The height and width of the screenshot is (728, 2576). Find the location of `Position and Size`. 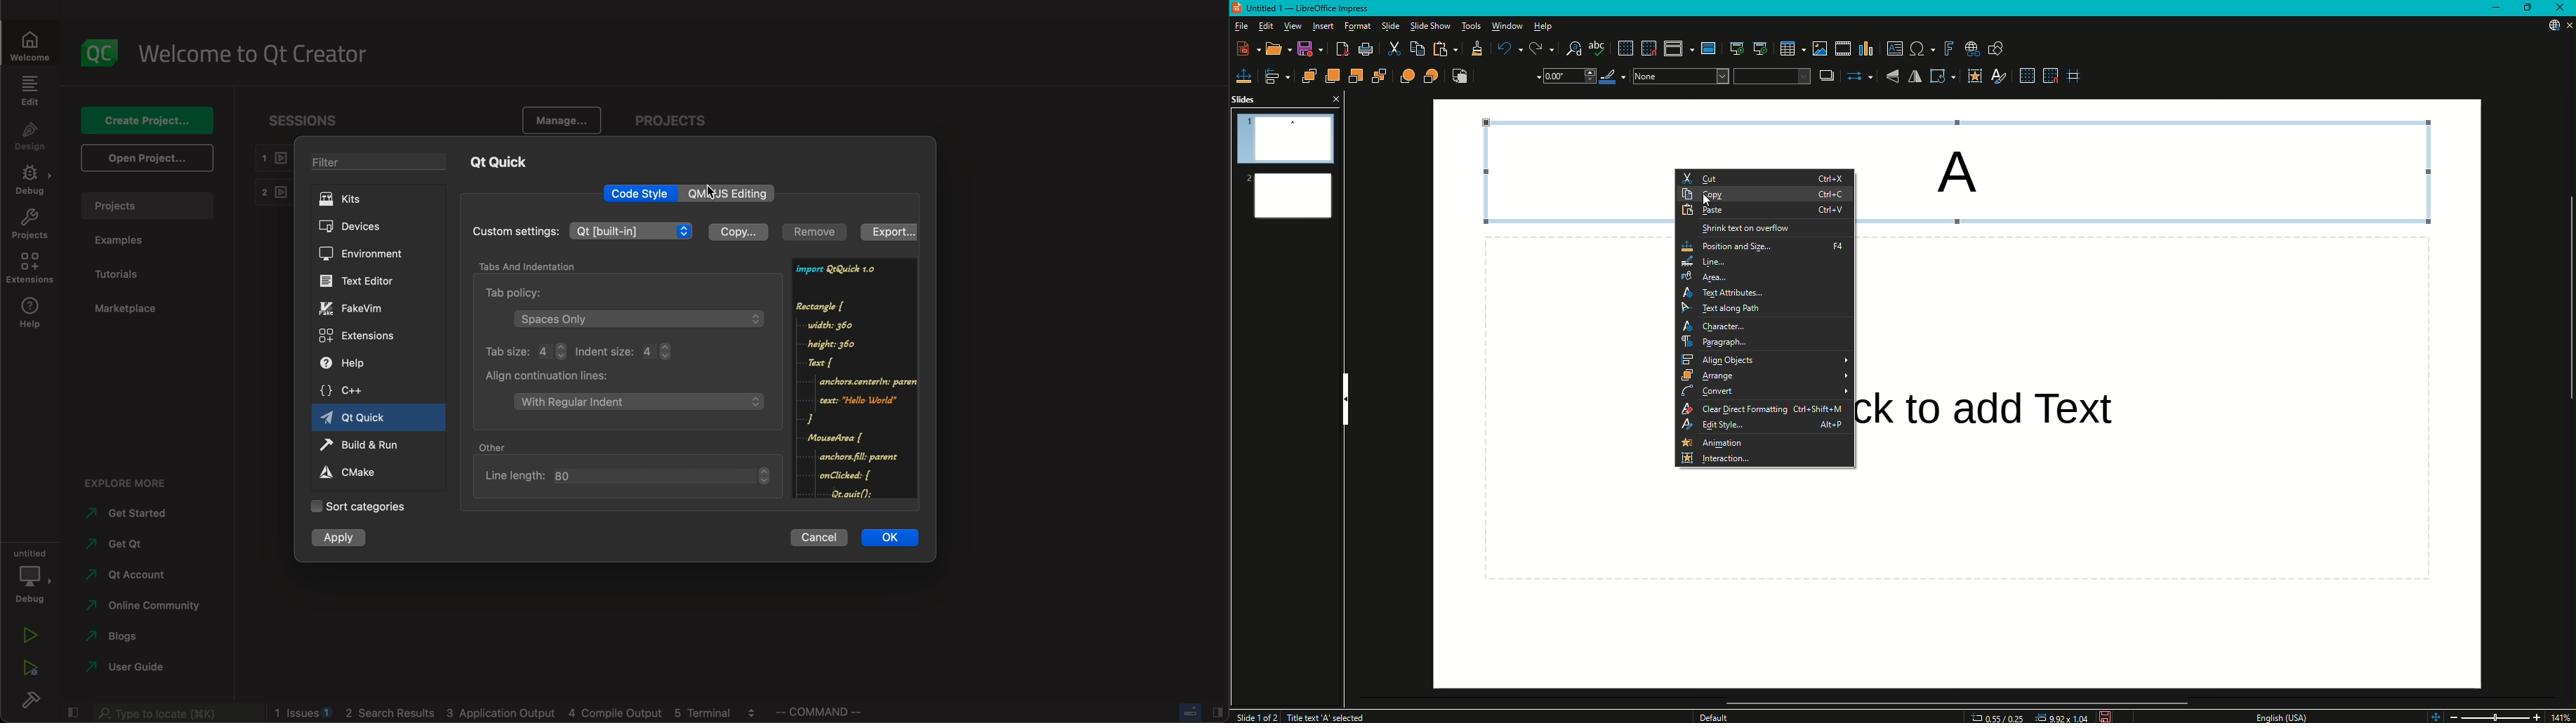

Position and Size is located at coordinates (1245, 74).